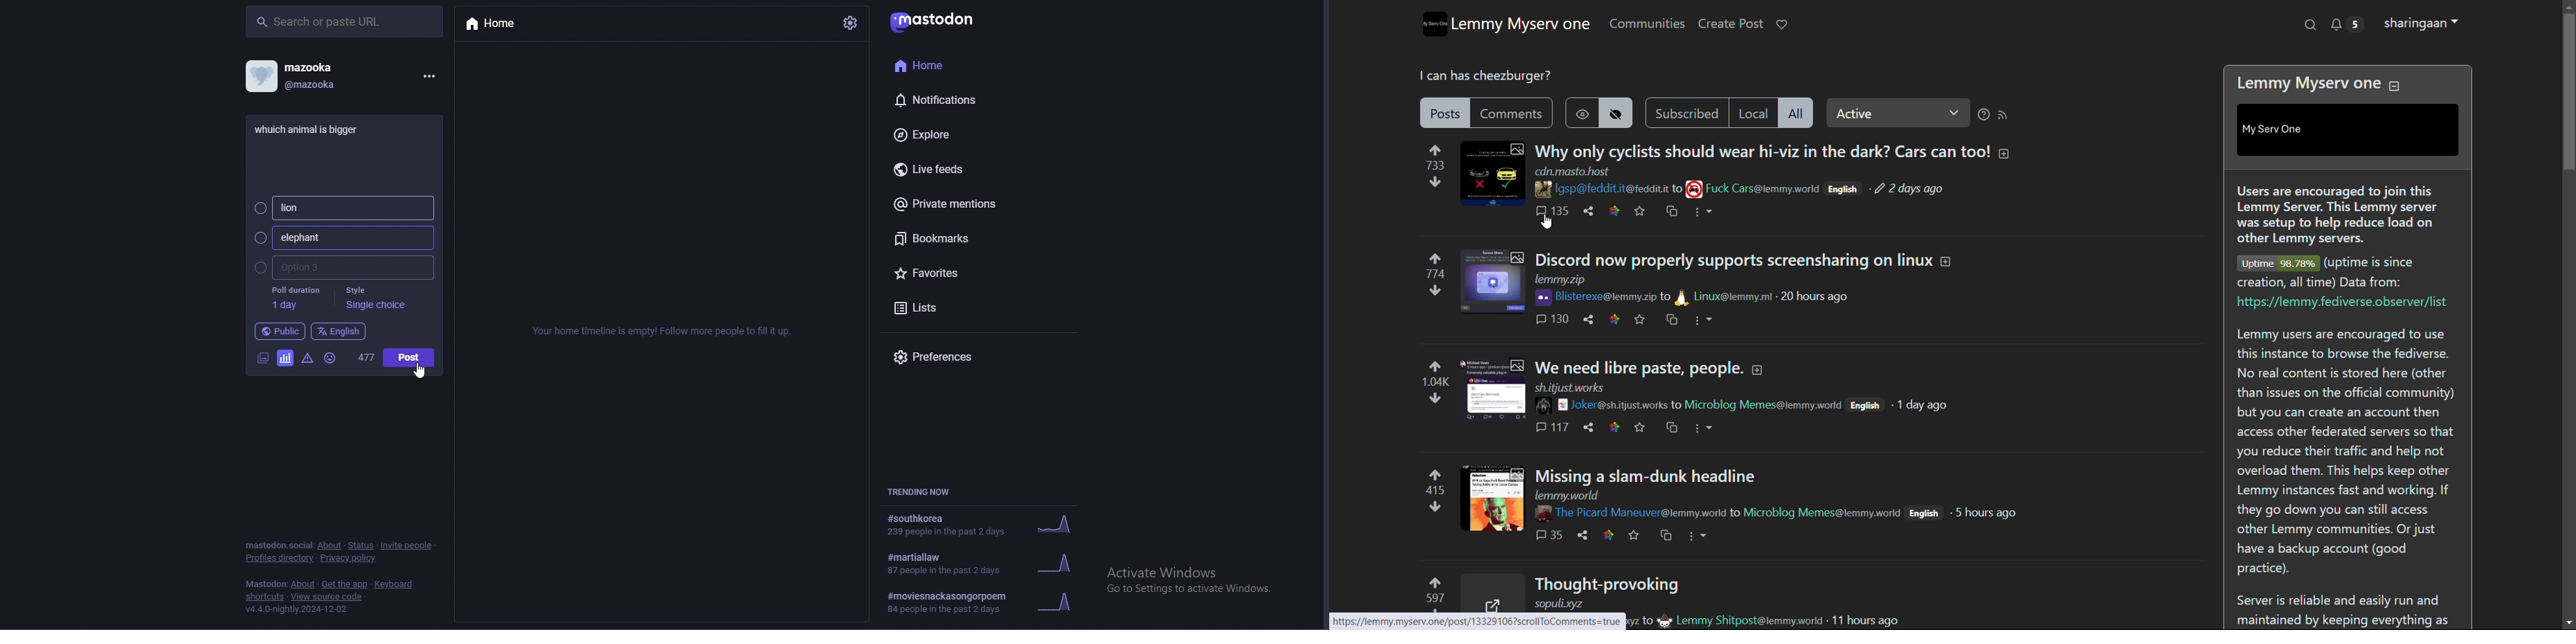  What do you see at coordinates (2005, 154) in the screenshot?
I see `expand` at bounding box center [2005, 154].